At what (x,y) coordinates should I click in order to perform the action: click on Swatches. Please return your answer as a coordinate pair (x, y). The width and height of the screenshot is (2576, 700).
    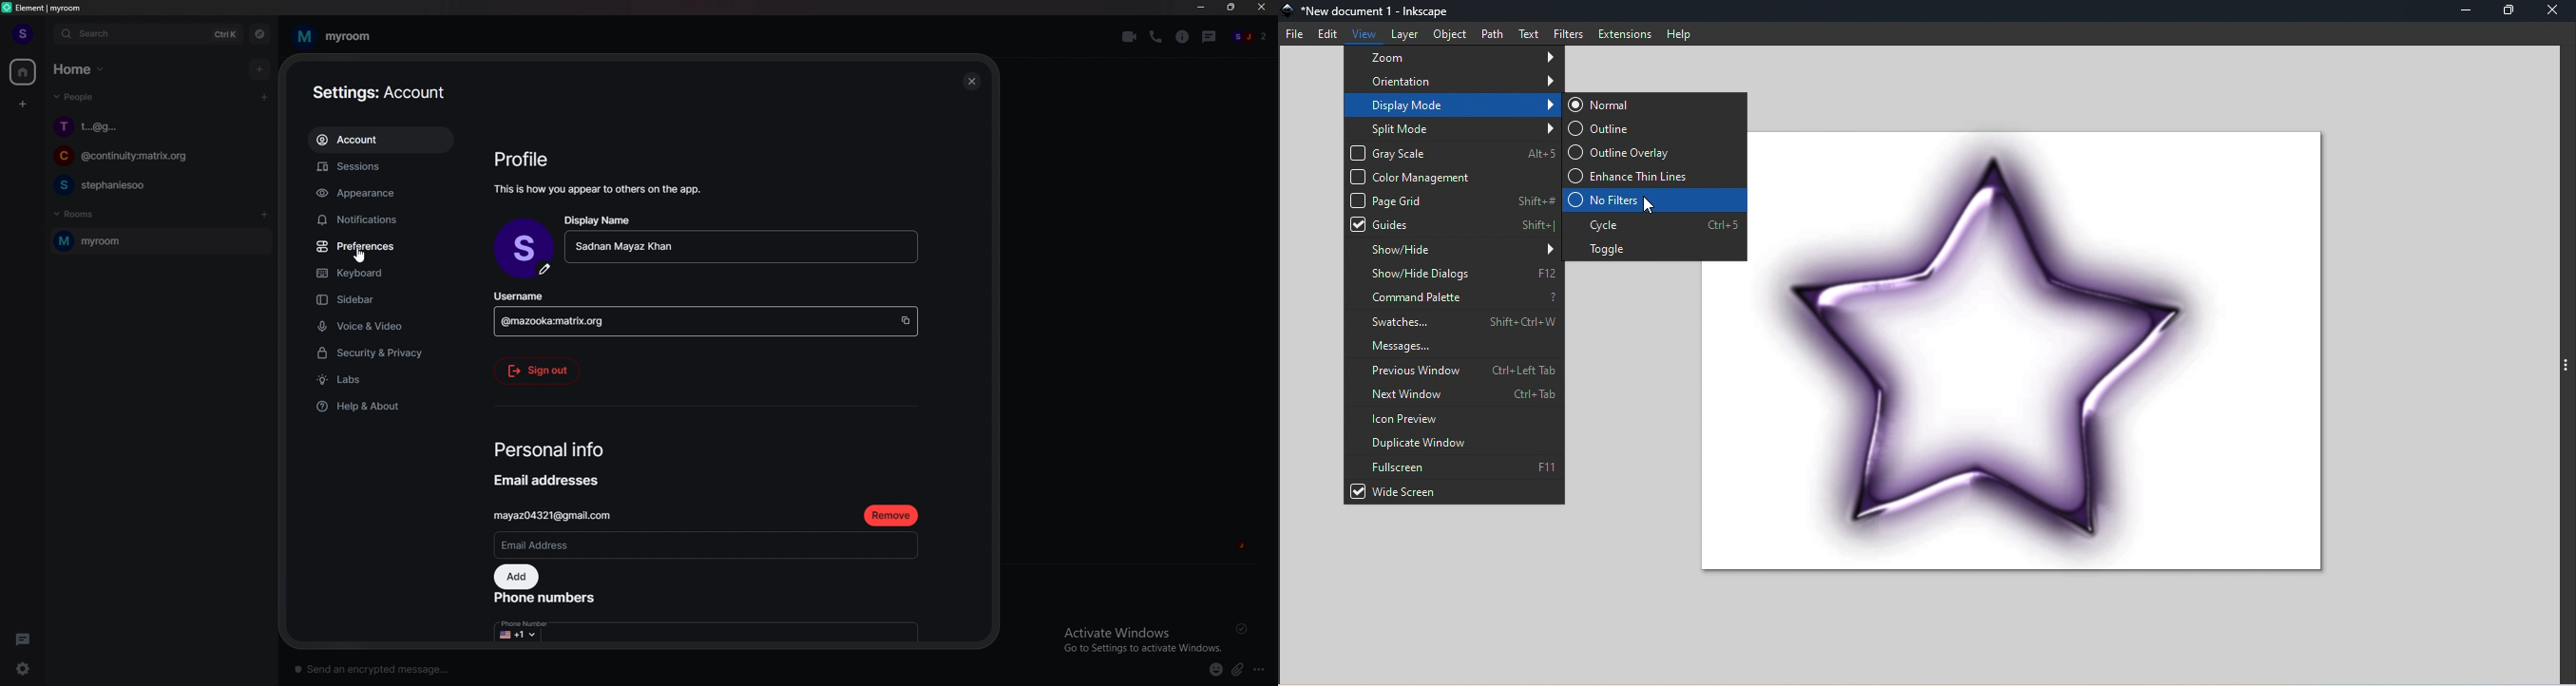
    Looking at the image, I should click on (1455, 320).